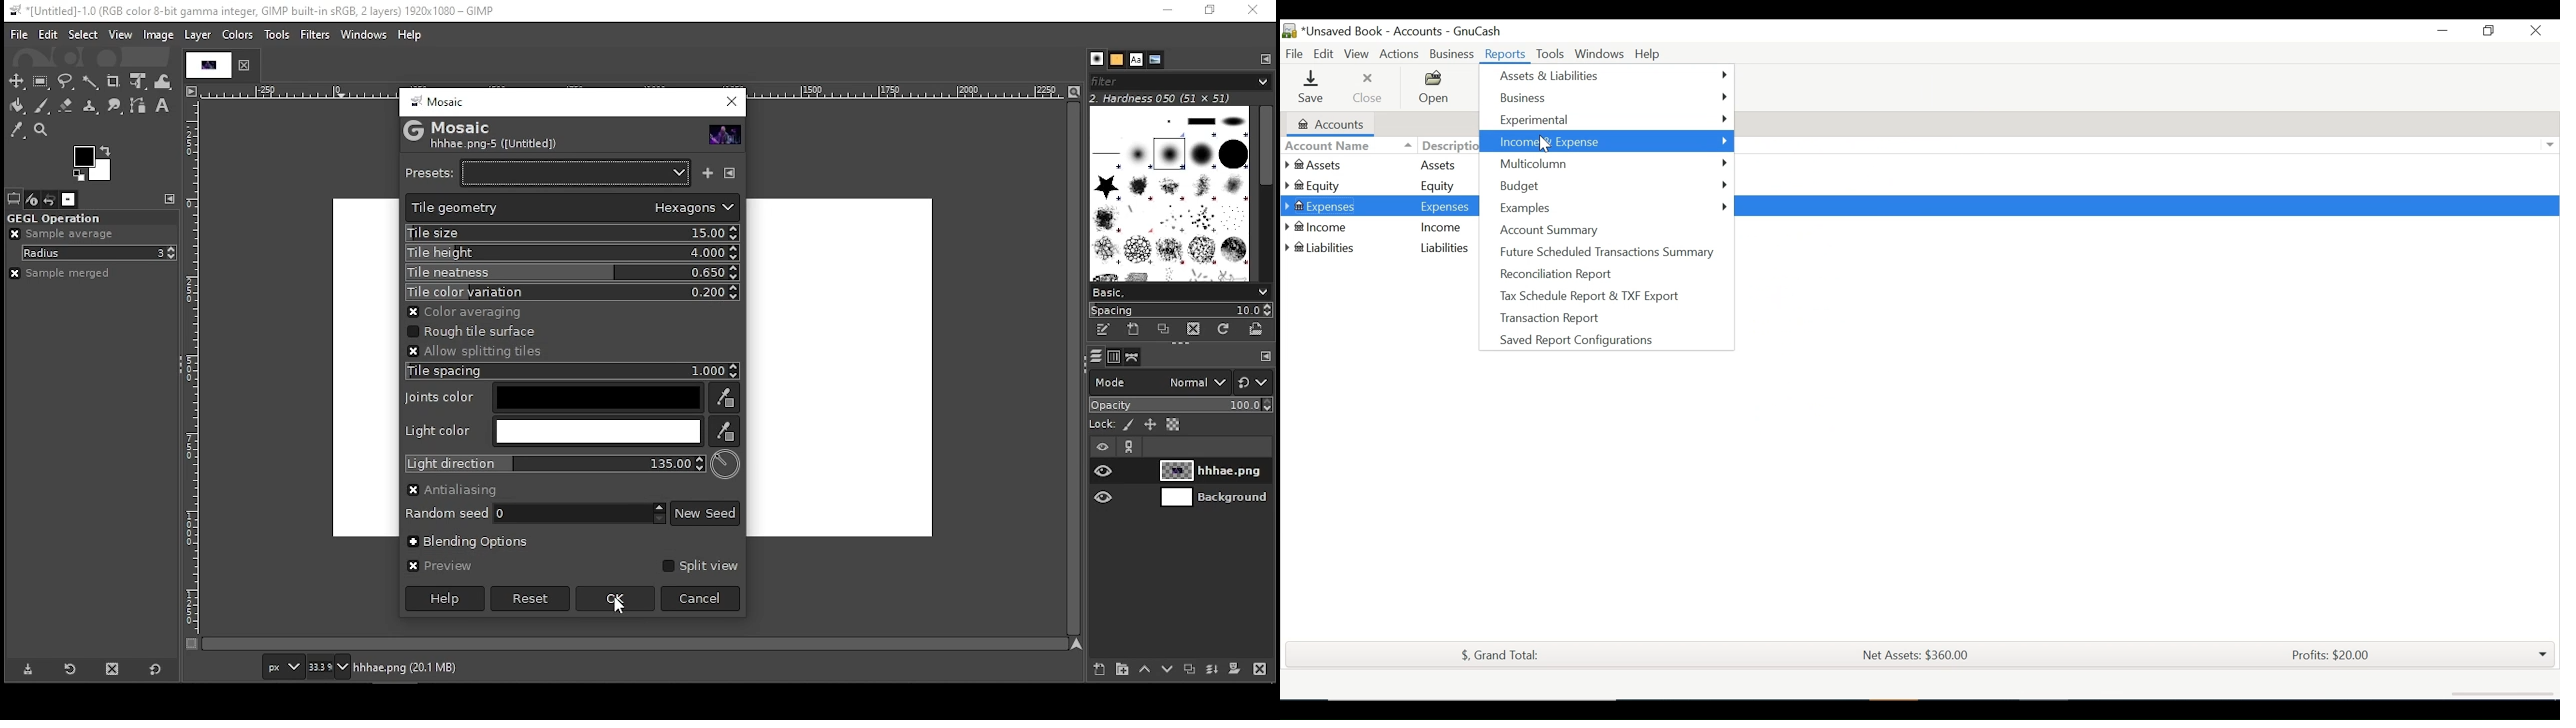 The width and height of the screenshot is (2576, 728). I want to click on open brush as image, so click(1254, 330).